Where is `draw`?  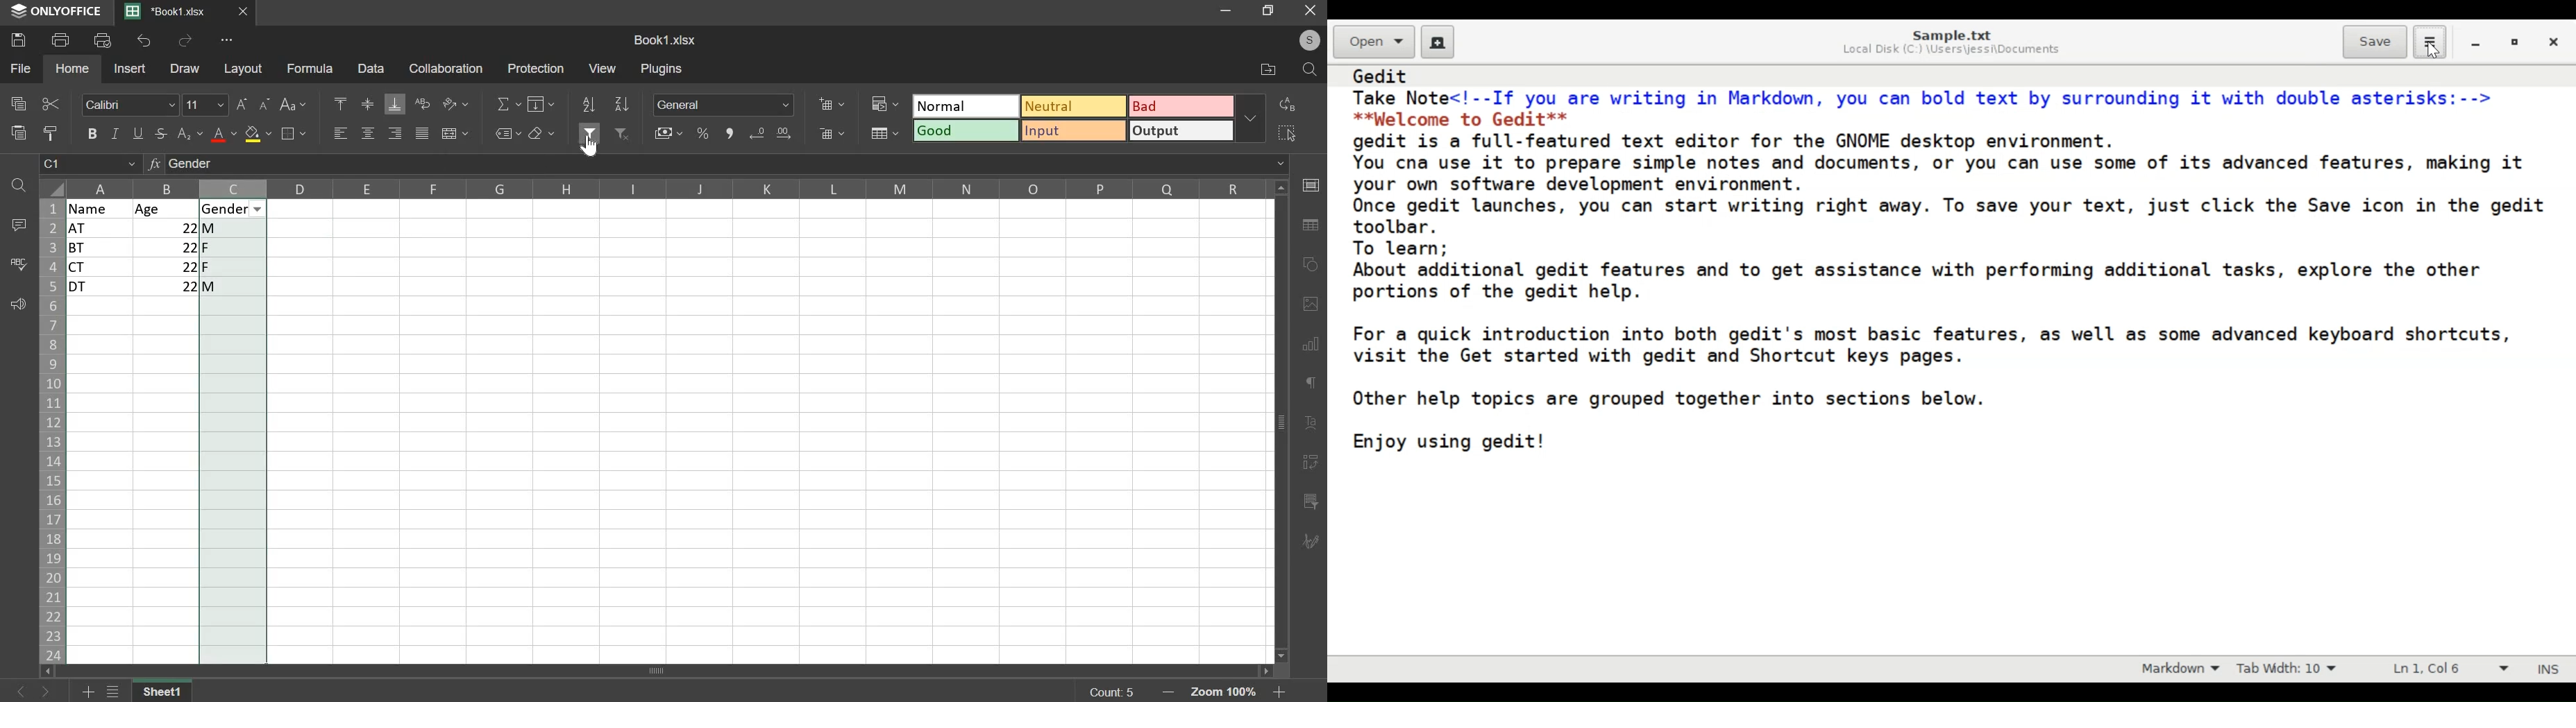
draw is located at coordinates (186, 69).